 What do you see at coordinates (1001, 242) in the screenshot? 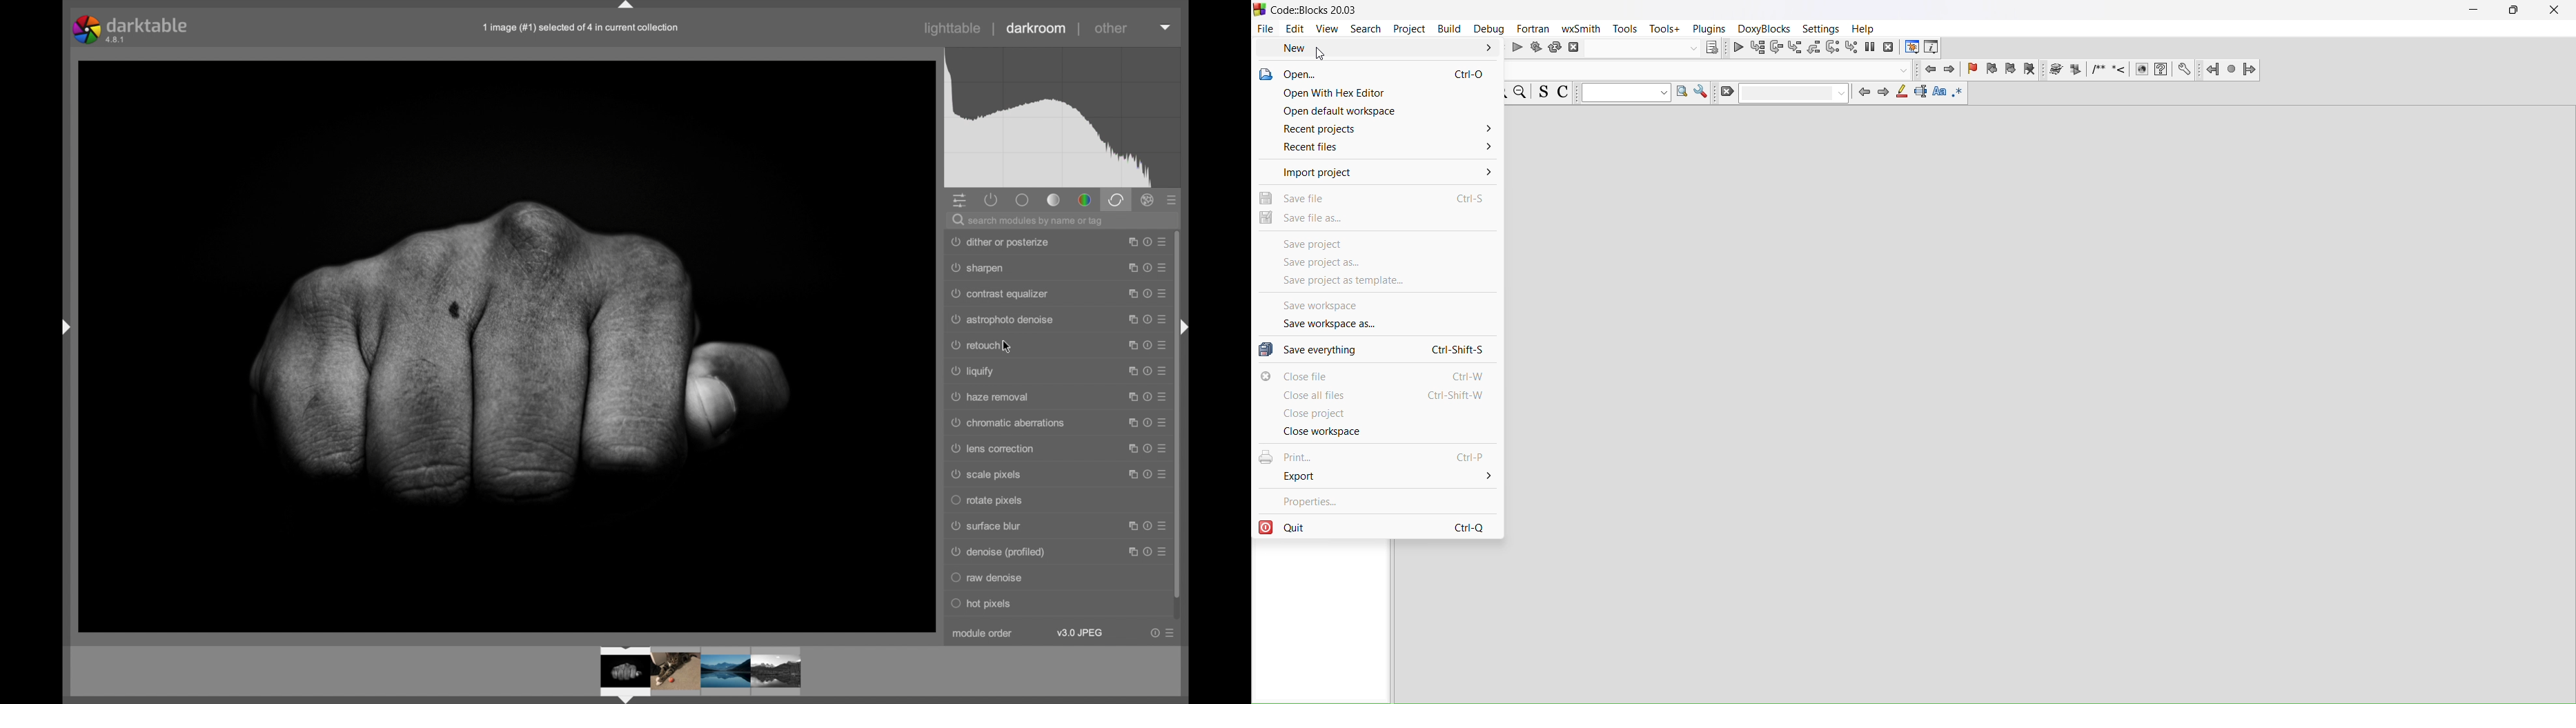
I see `dither  or posterize` at bounding box center [1001, 242].